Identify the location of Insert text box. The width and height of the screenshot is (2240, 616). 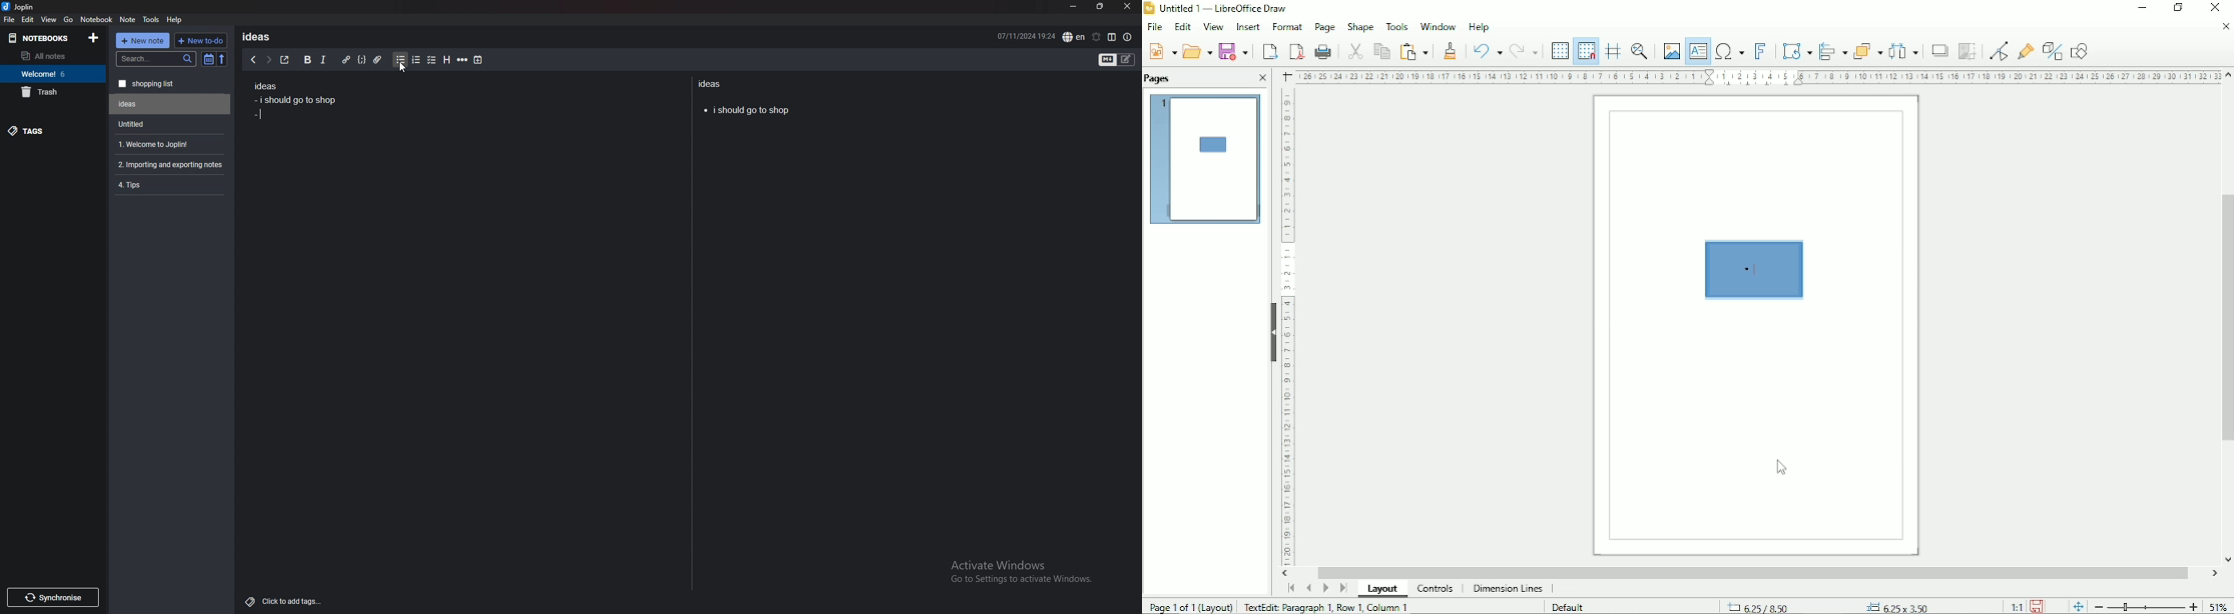
(1698, 52).